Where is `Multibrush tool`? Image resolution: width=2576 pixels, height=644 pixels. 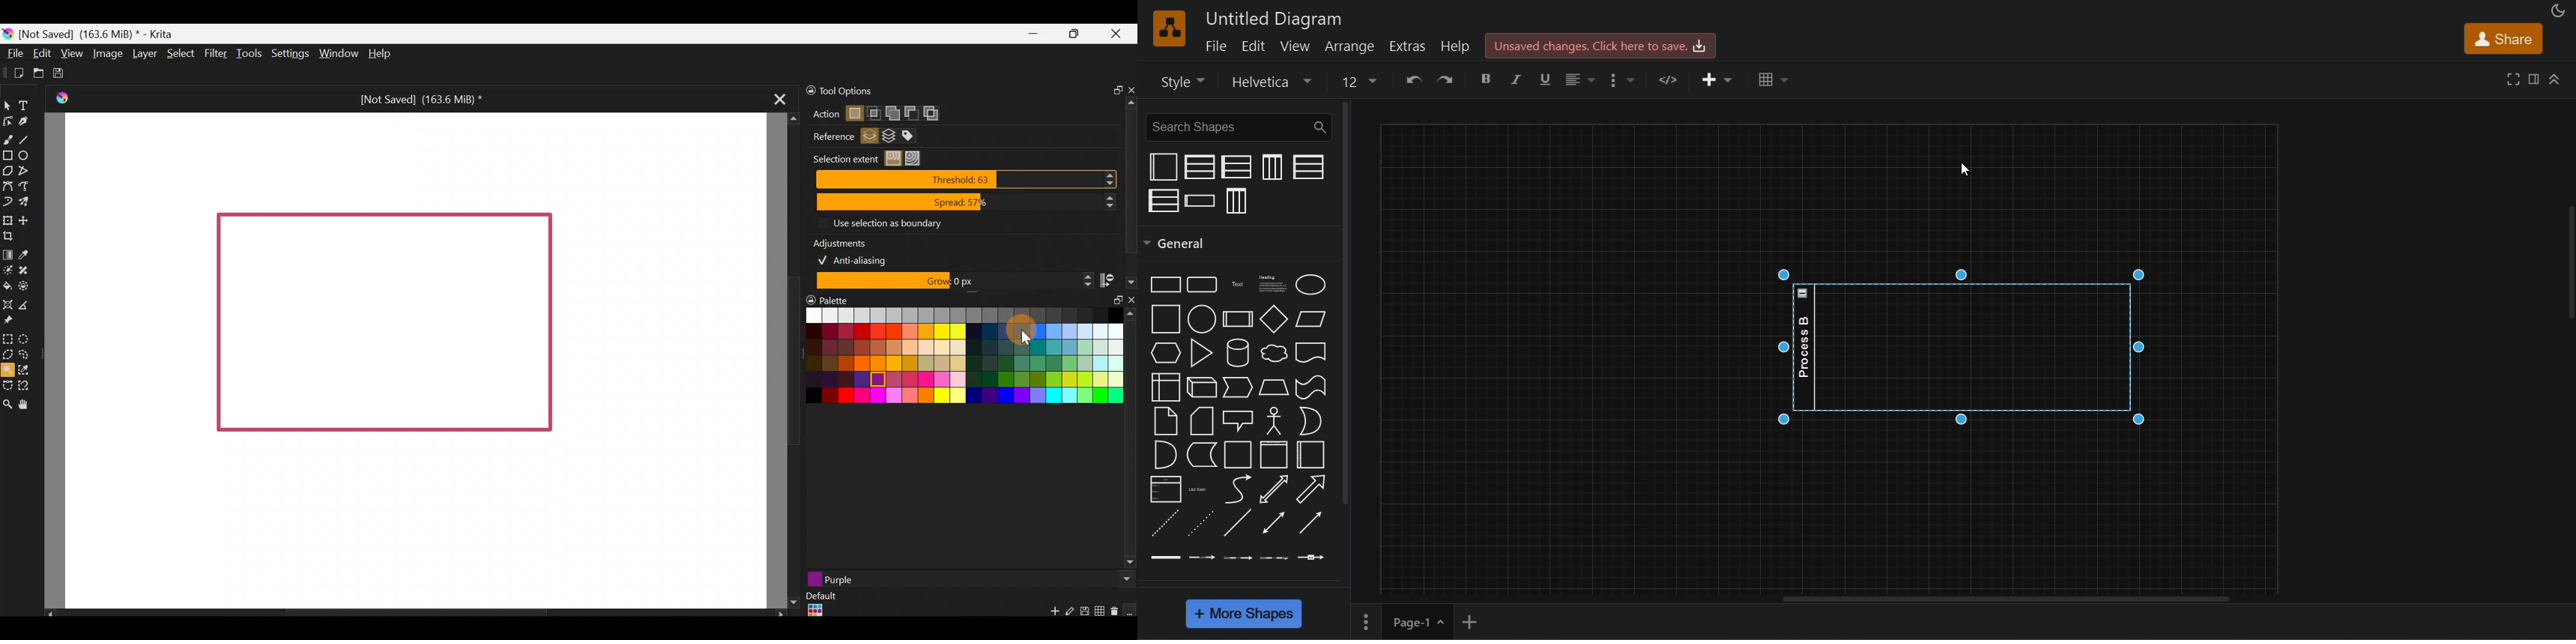
Multibrush tool is located at coordinates (25, 200).